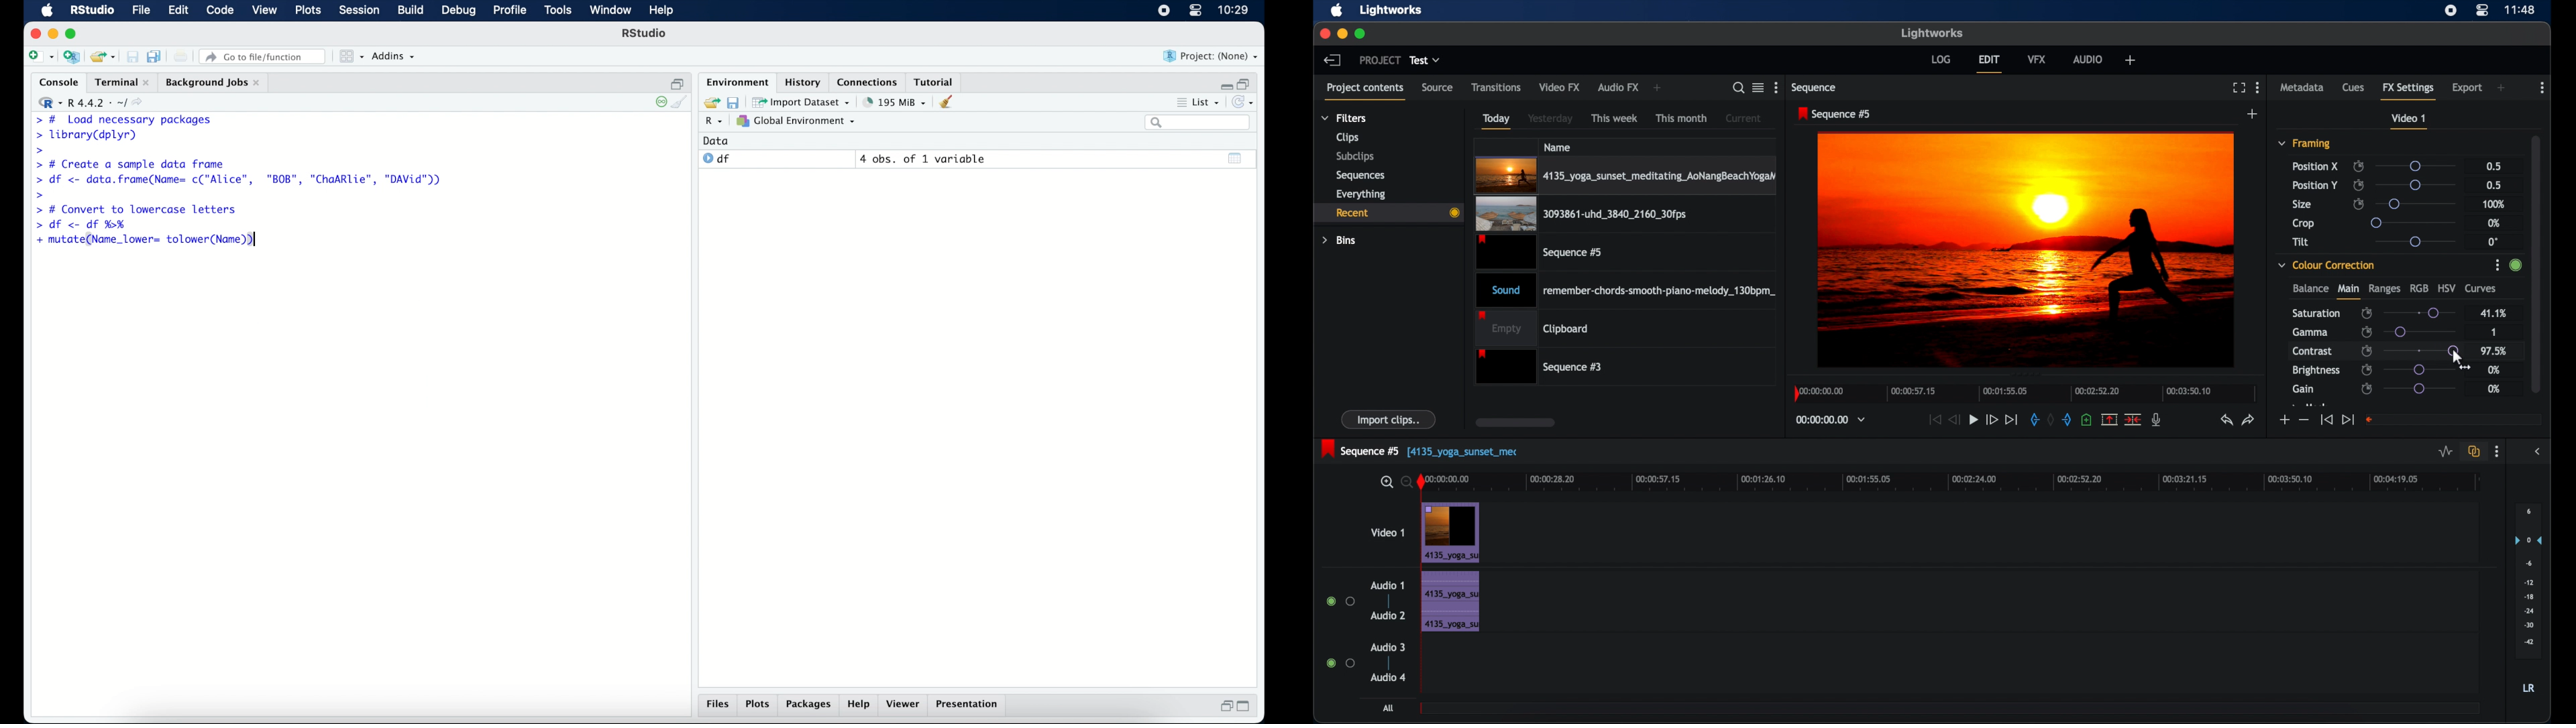  I want to click on R, so click(712, 123).